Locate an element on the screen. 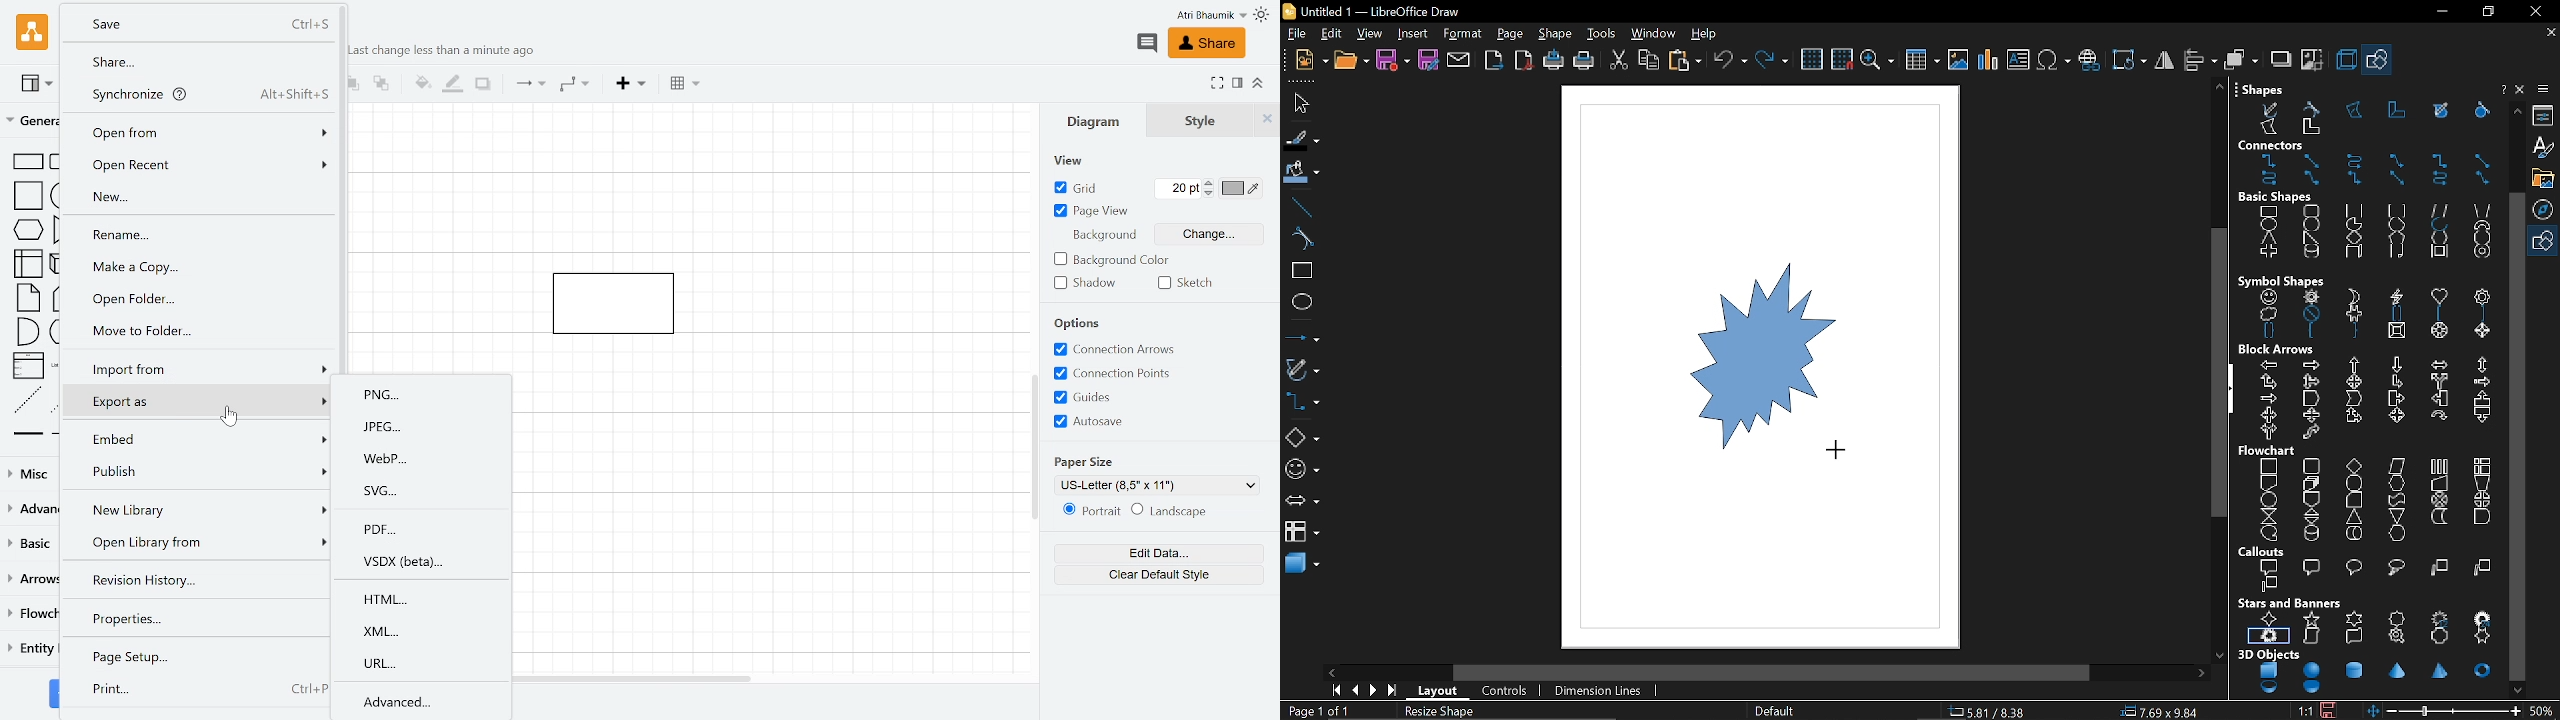 The image size is (2576, 728). WebP is located at coordinates (426, 458).